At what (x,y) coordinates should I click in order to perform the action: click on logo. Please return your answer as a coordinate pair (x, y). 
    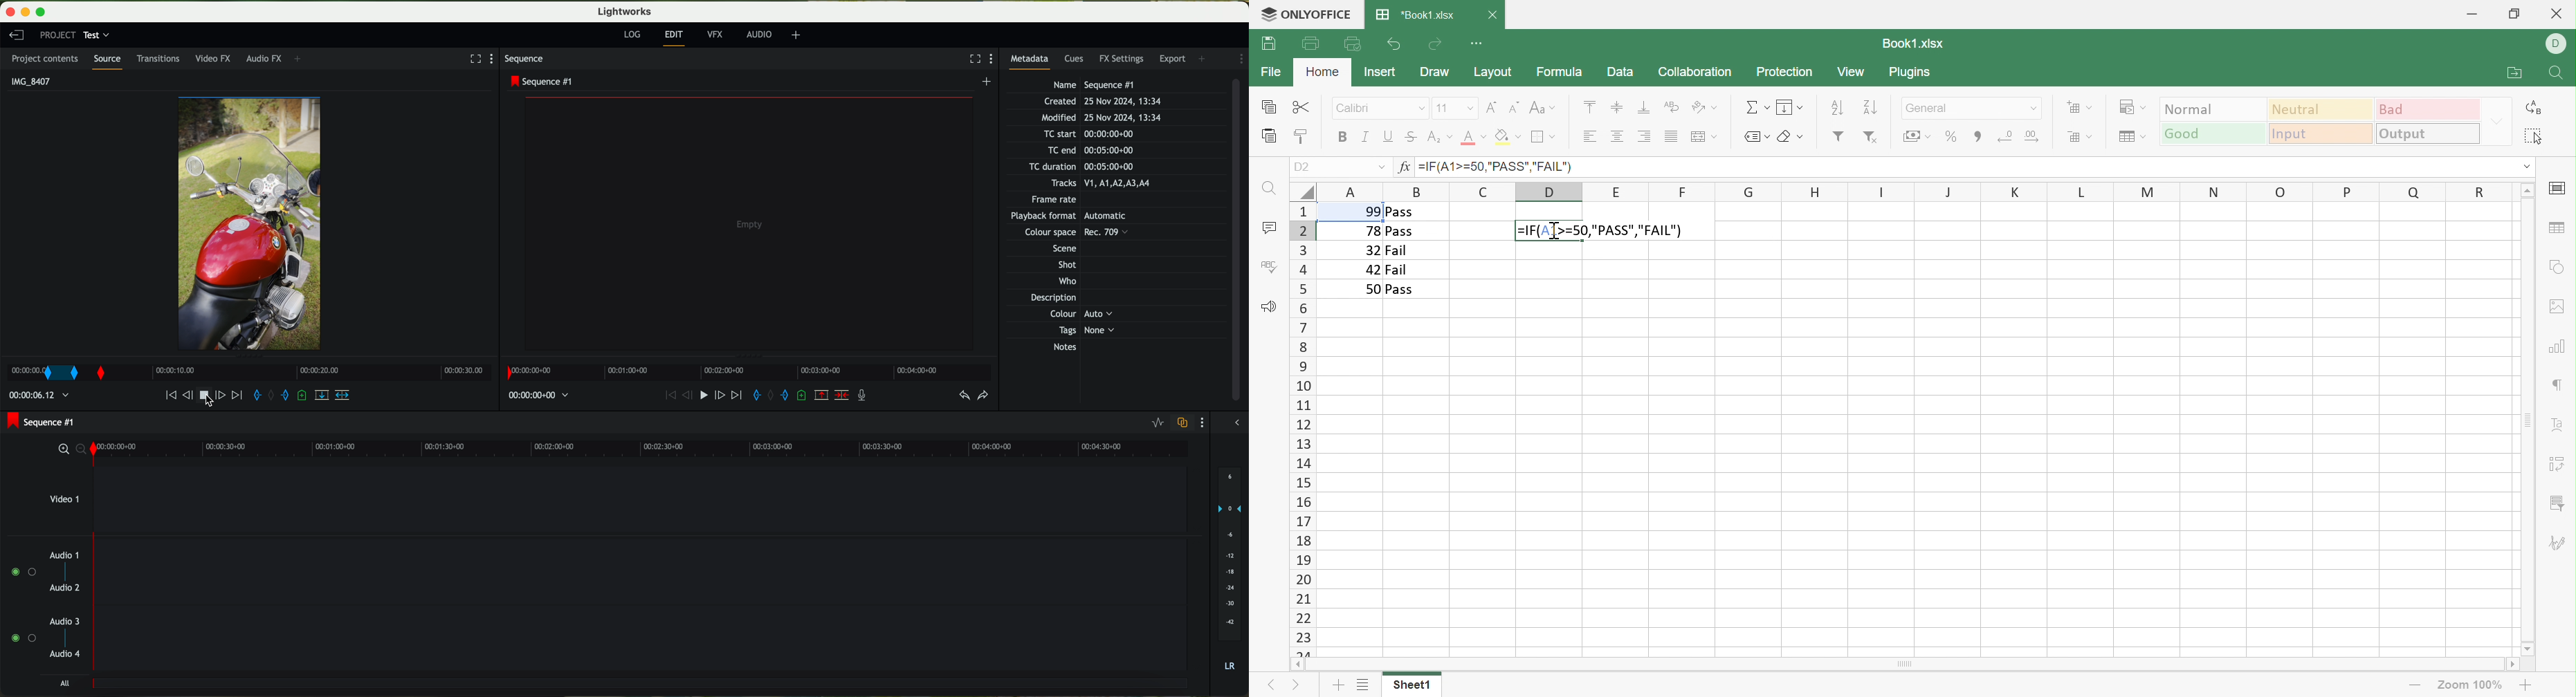
    Looking at the image, I should click on (1265, 13).